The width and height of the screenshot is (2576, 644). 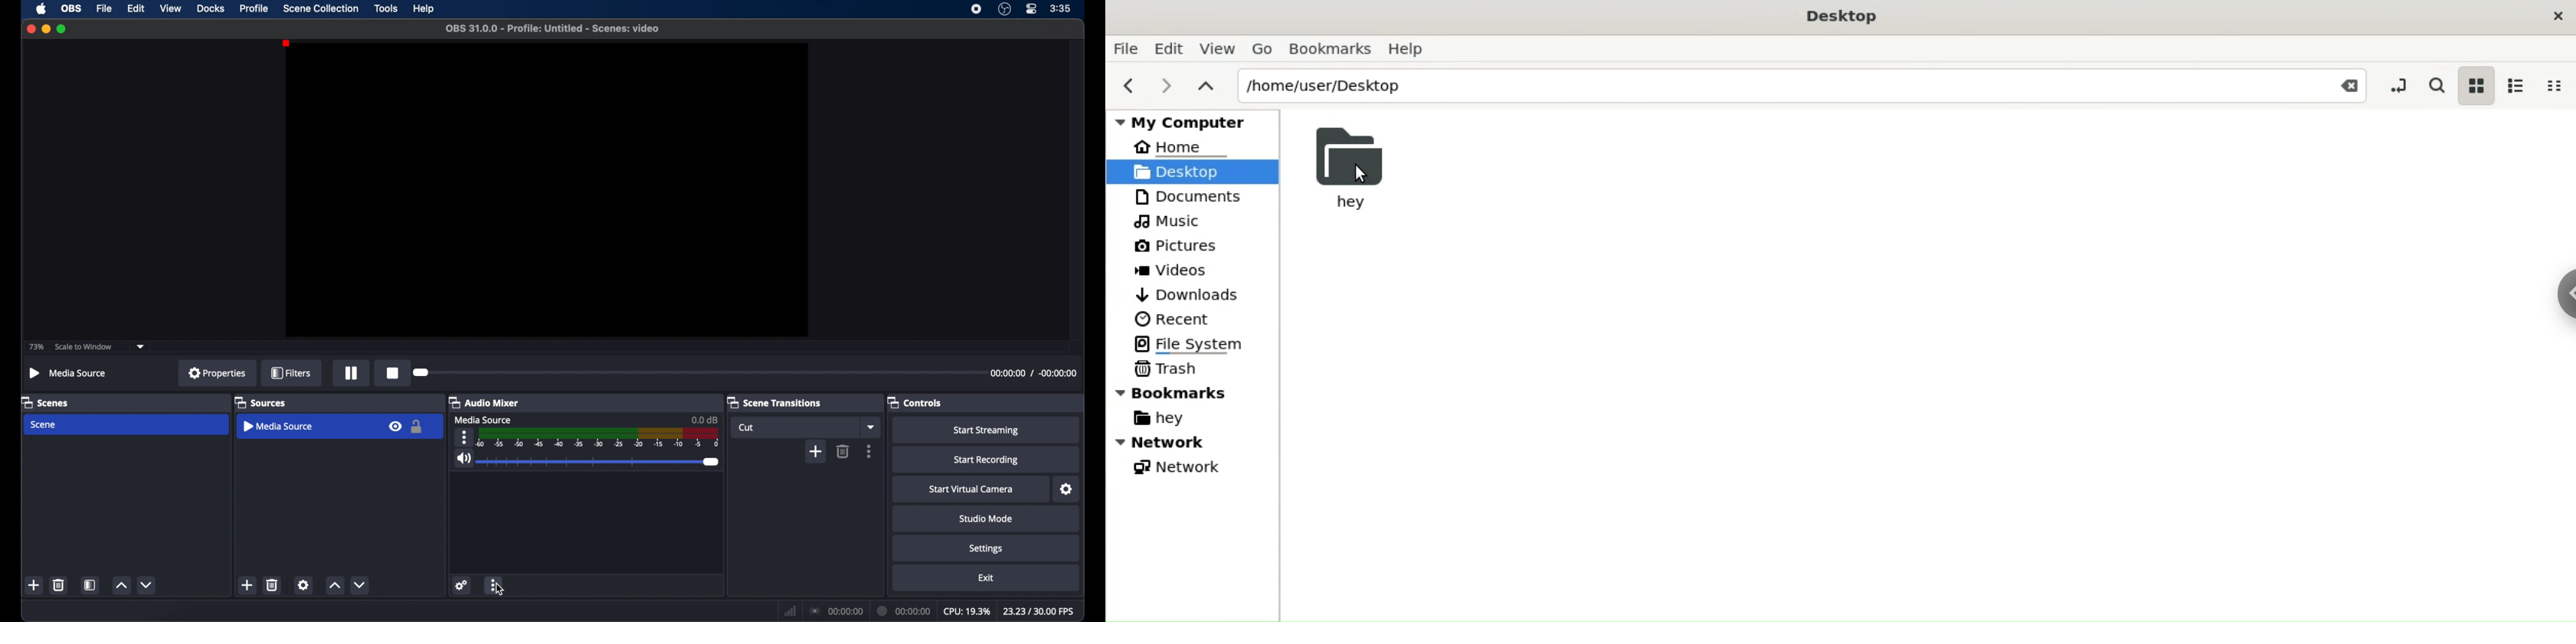 I want to click on more options, so click(x=870, y=450).